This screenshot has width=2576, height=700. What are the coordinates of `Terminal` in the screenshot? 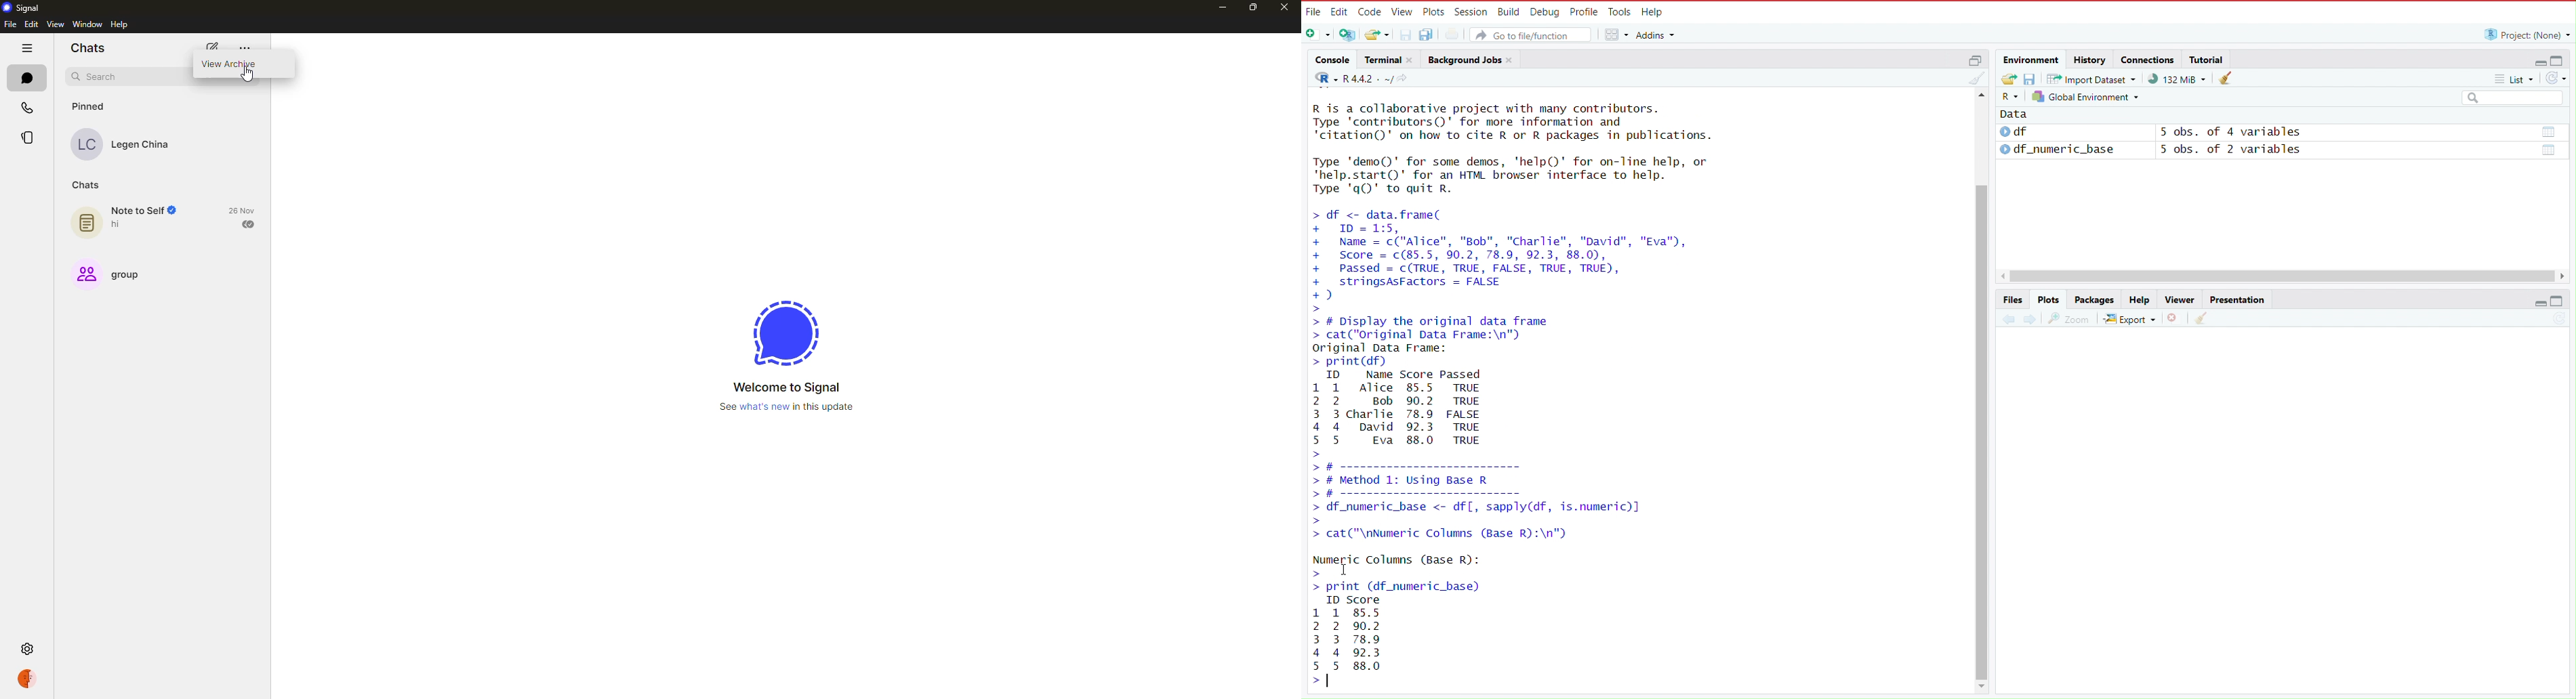 It's located at (1380, 58).